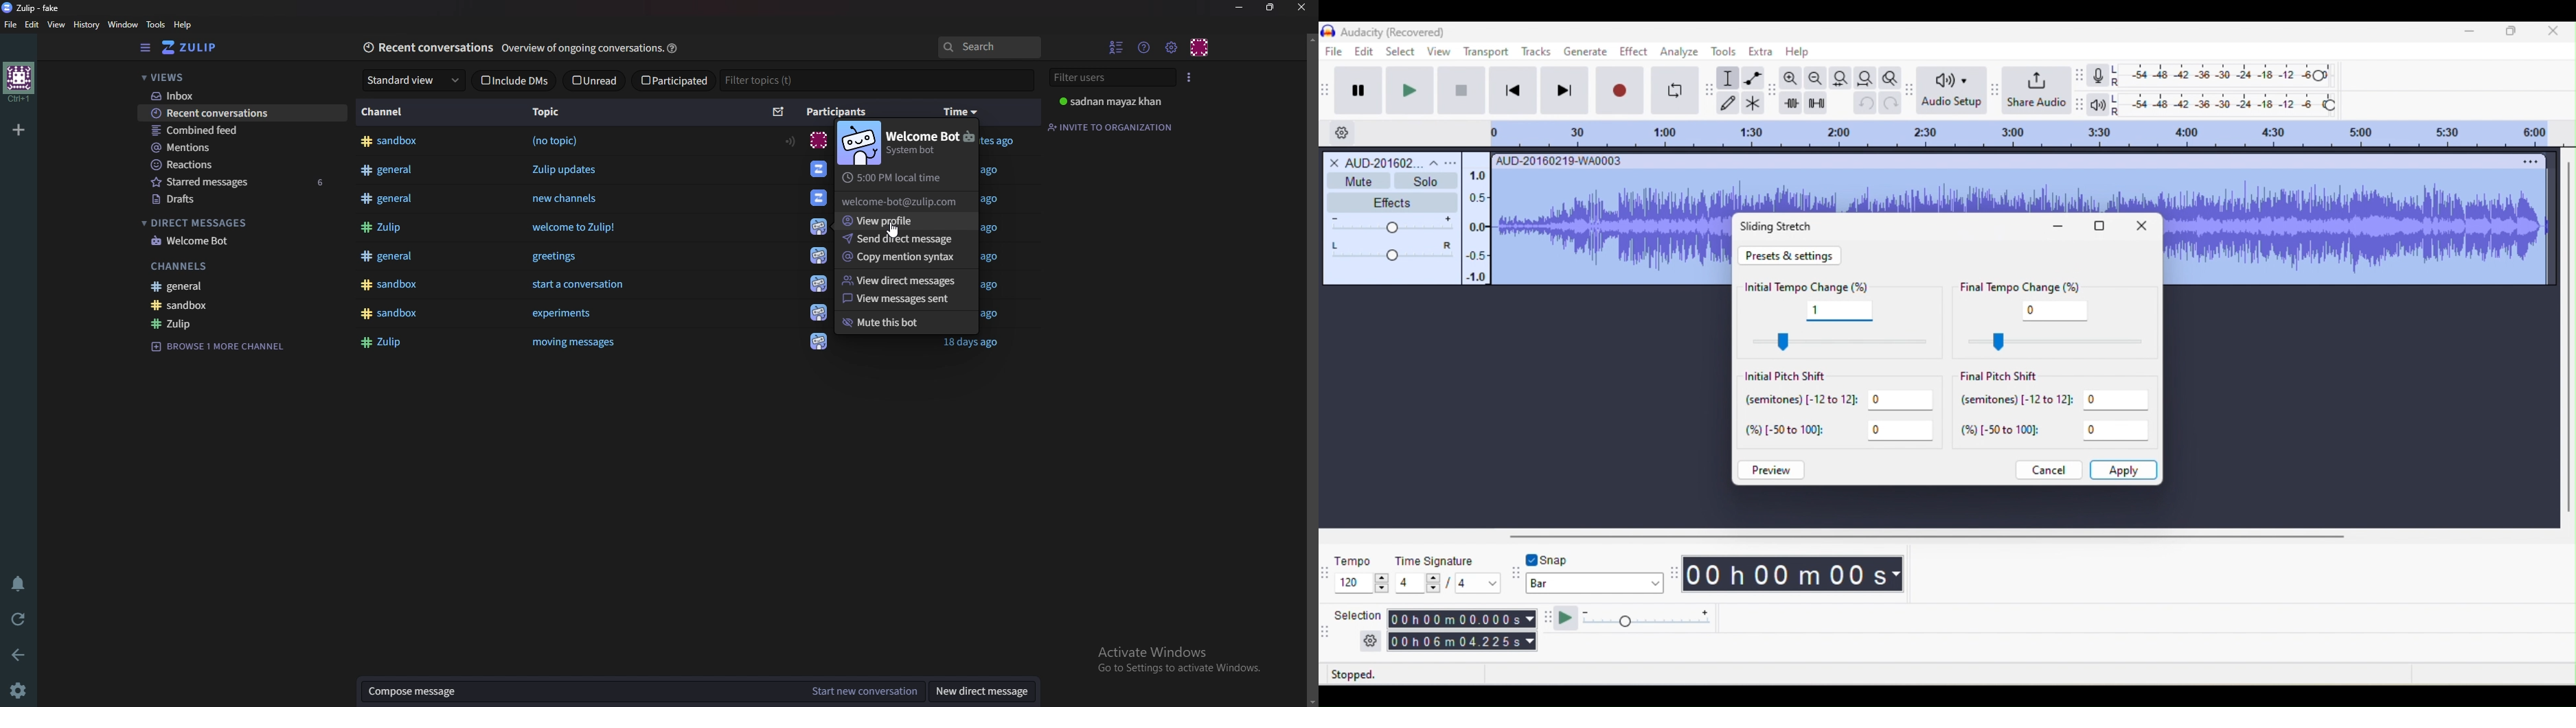 This screenshot has width=2576, height=728. What do you see at coordinates (898, 178) in the screenshot?
I see `Local time` at bounding box center [898, 178].